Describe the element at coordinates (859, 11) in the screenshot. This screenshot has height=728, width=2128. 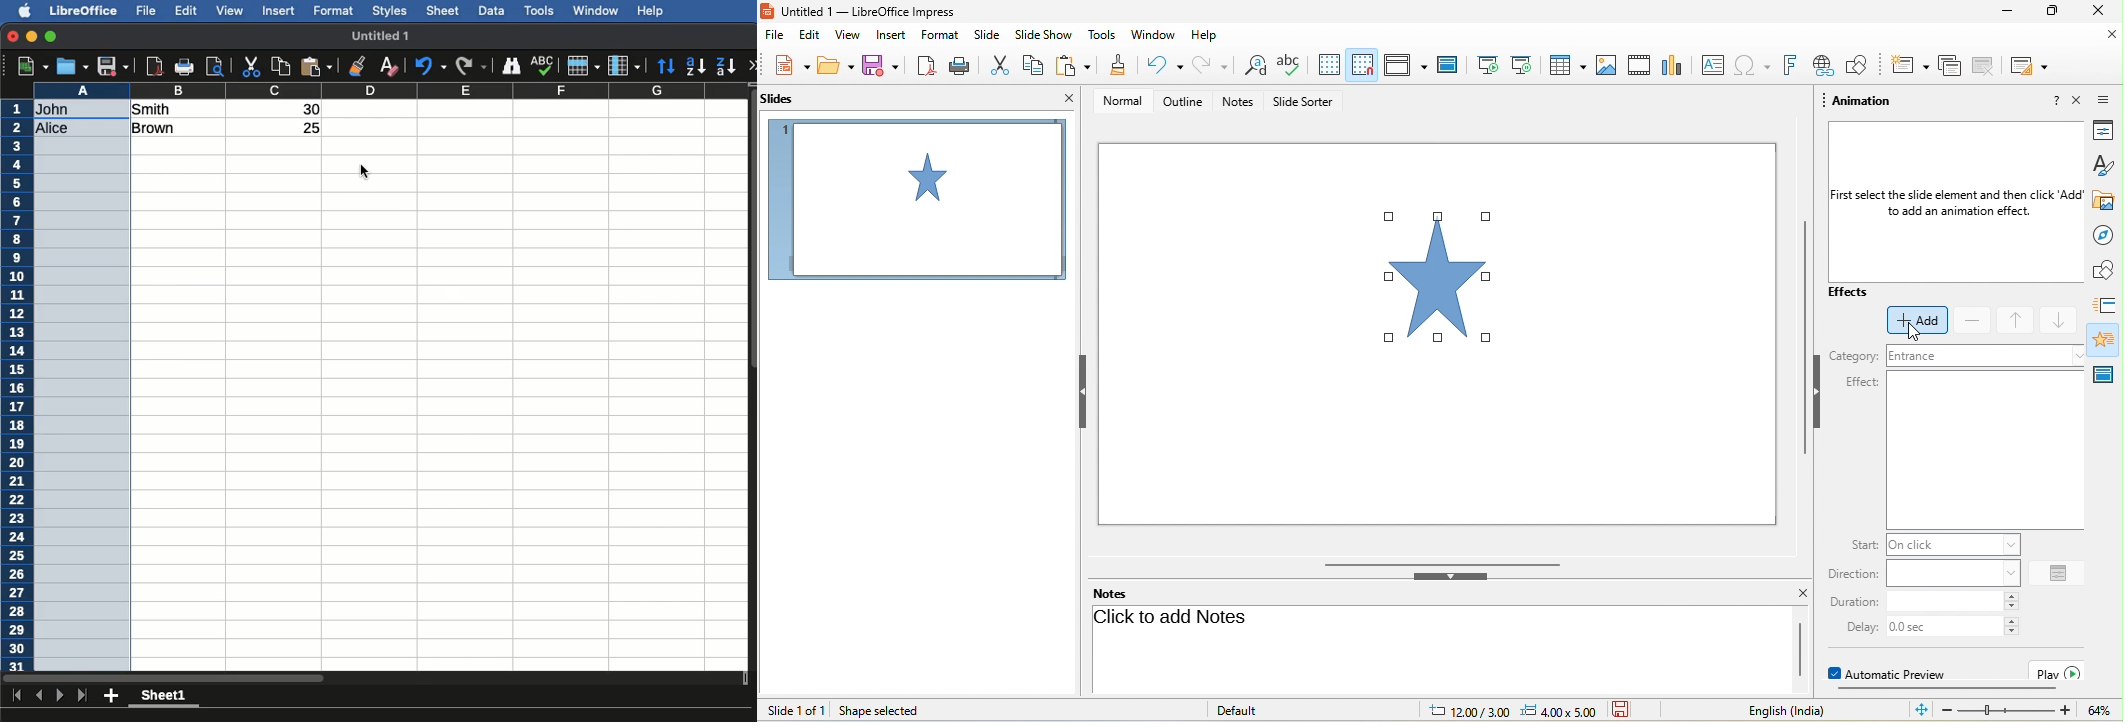
I see `current window title: Untitled 1 — LibreOffice Impress` at that location.